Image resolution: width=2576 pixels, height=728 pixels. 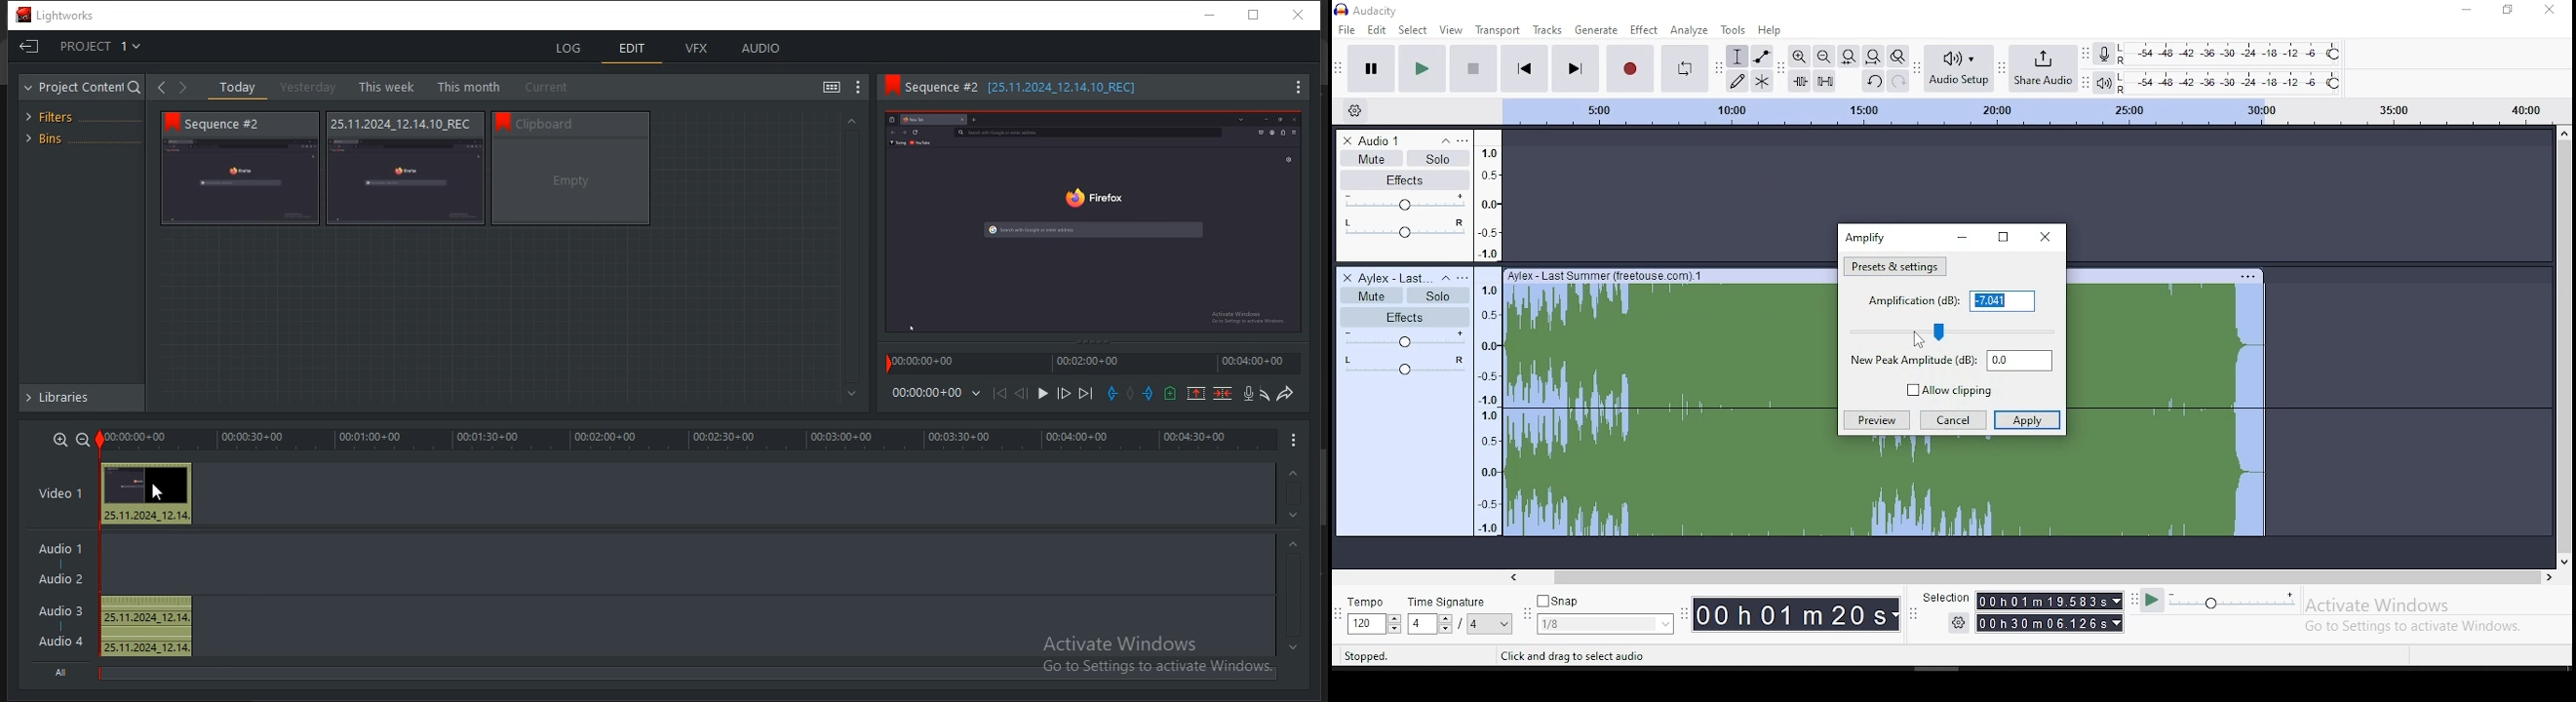 I want to click on selection, so click(x=1945, y=599).